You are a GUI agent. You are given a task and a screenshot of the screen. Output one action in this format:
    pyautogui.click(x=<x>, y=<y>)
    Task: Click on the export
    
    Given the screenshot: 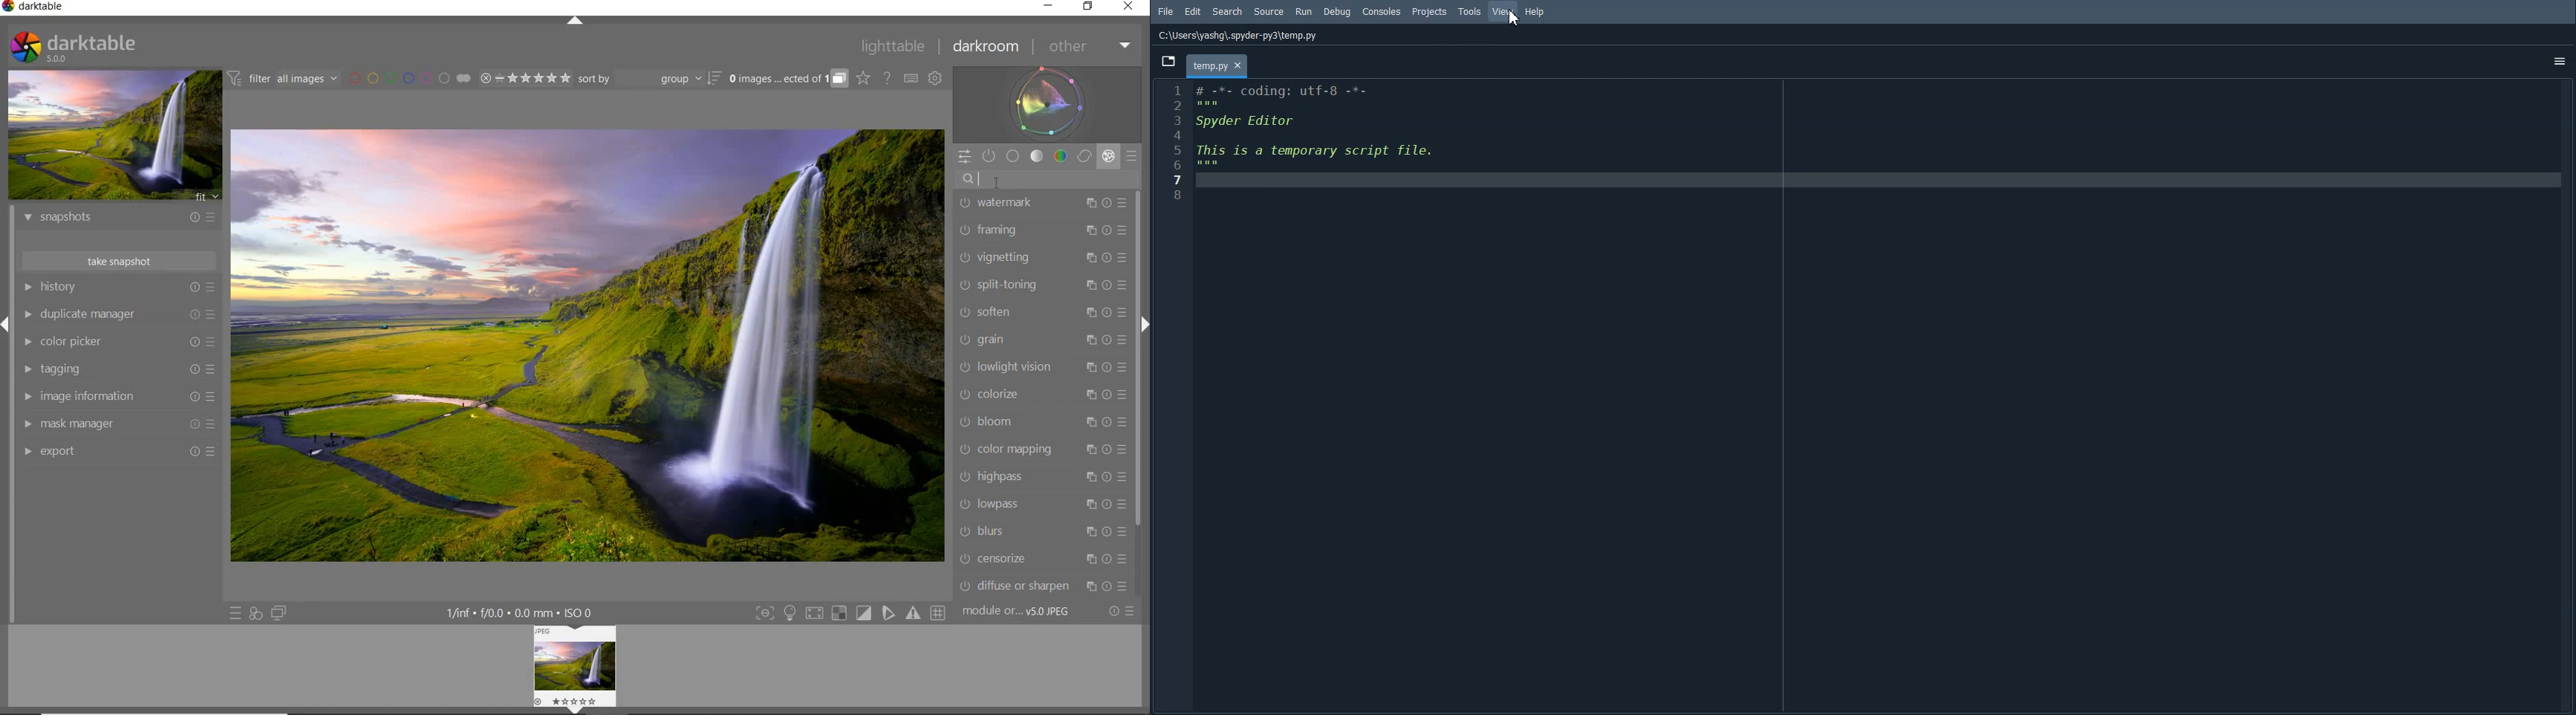 What is the action you would take?
    pyautogui.click(x=120, y=453)
    